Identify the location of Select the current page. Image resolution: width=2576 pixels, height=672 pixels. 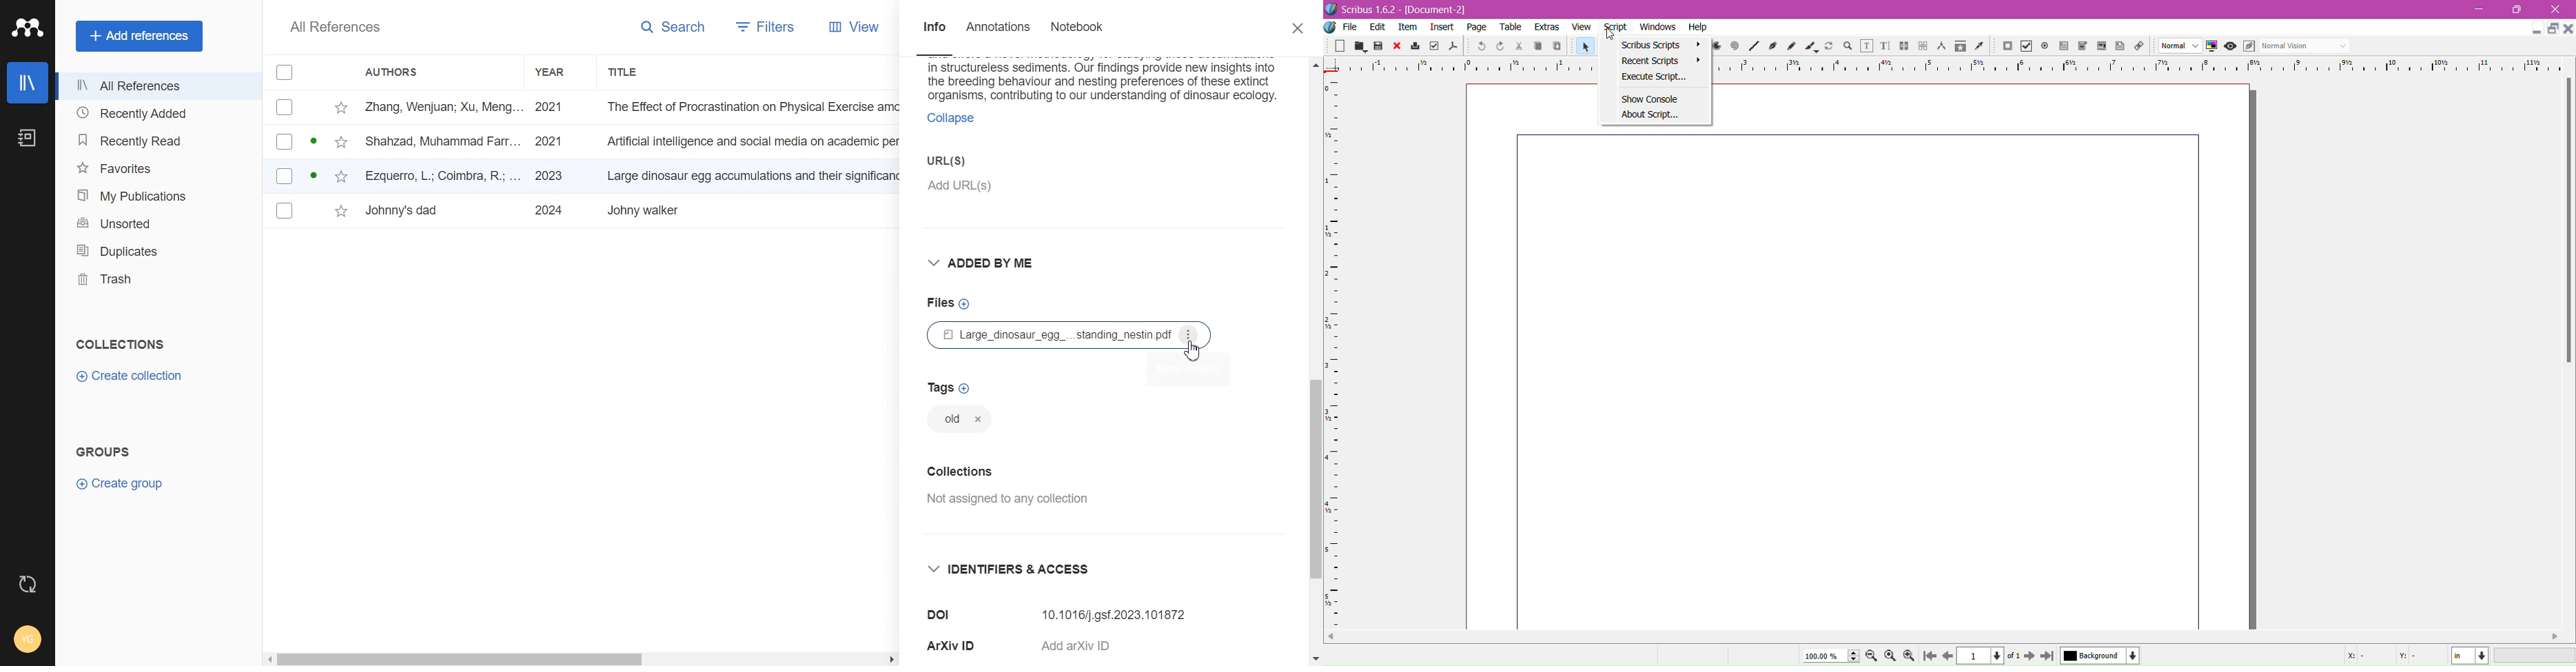
(1988, 656).